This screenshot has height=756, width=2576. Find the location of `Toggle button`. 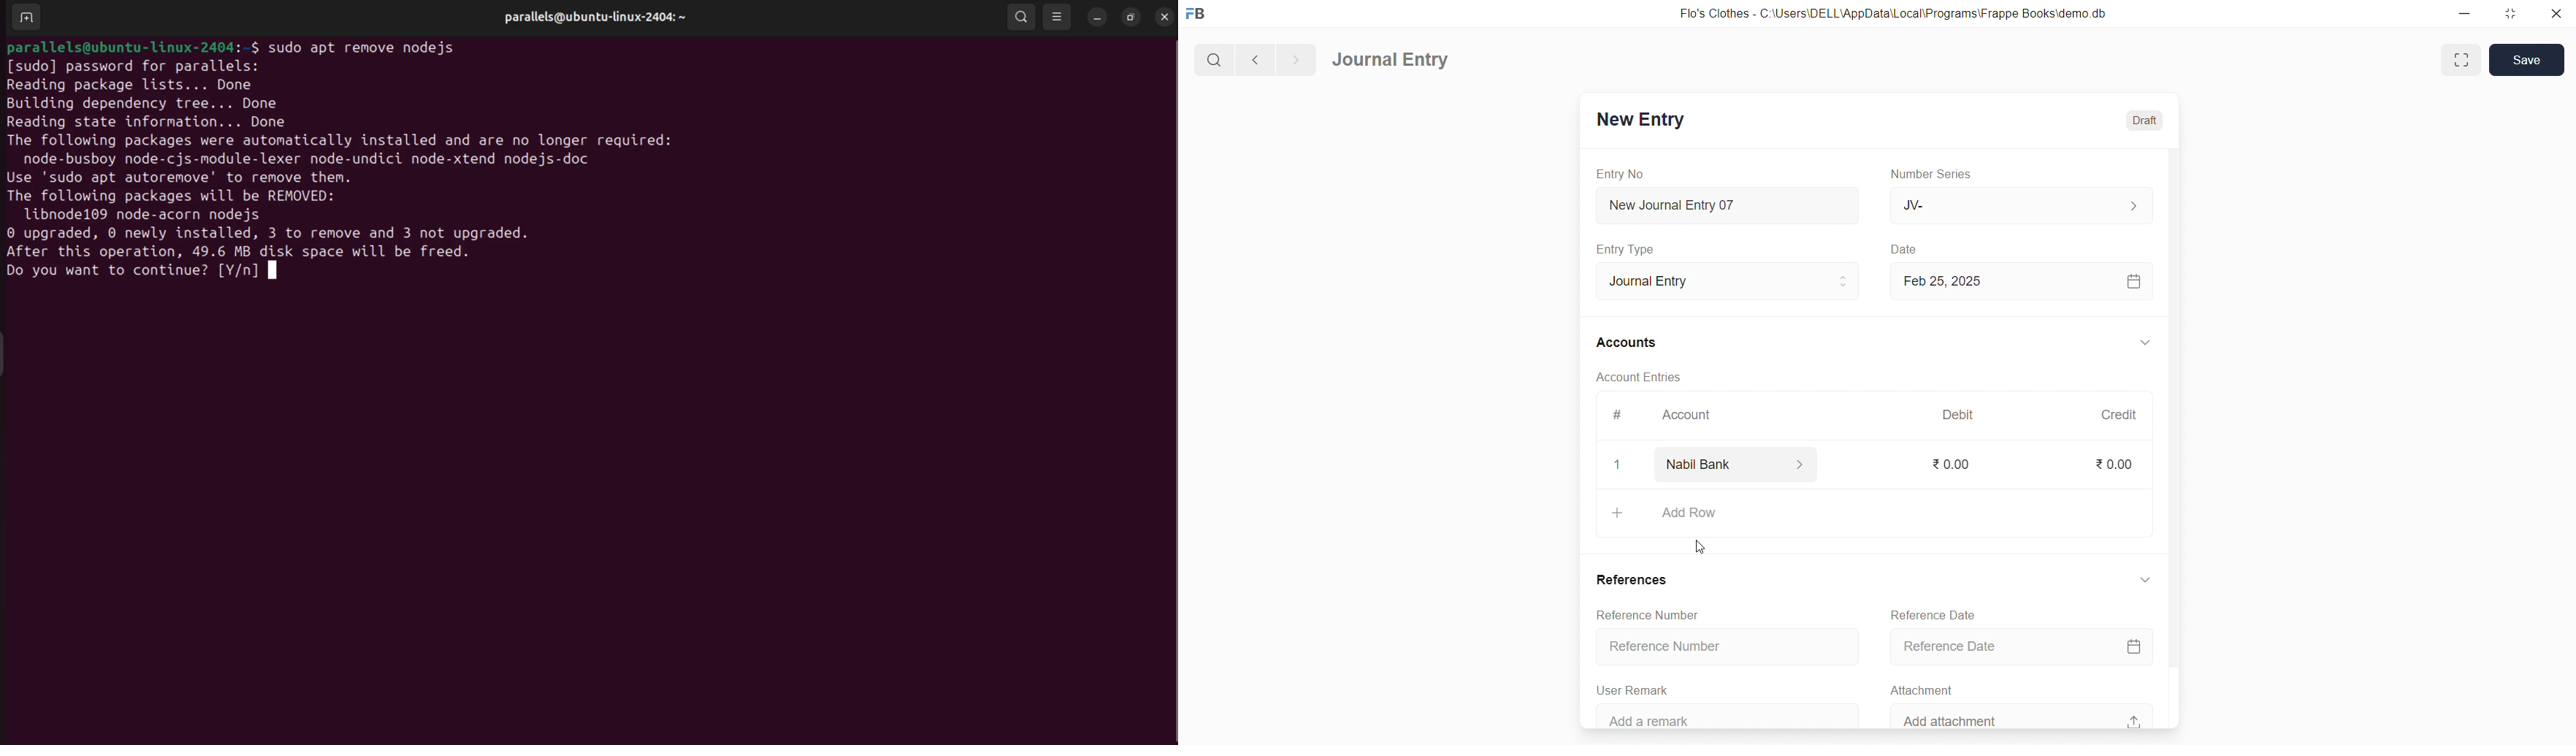

Toggle button is located at coordinates (12, 352).